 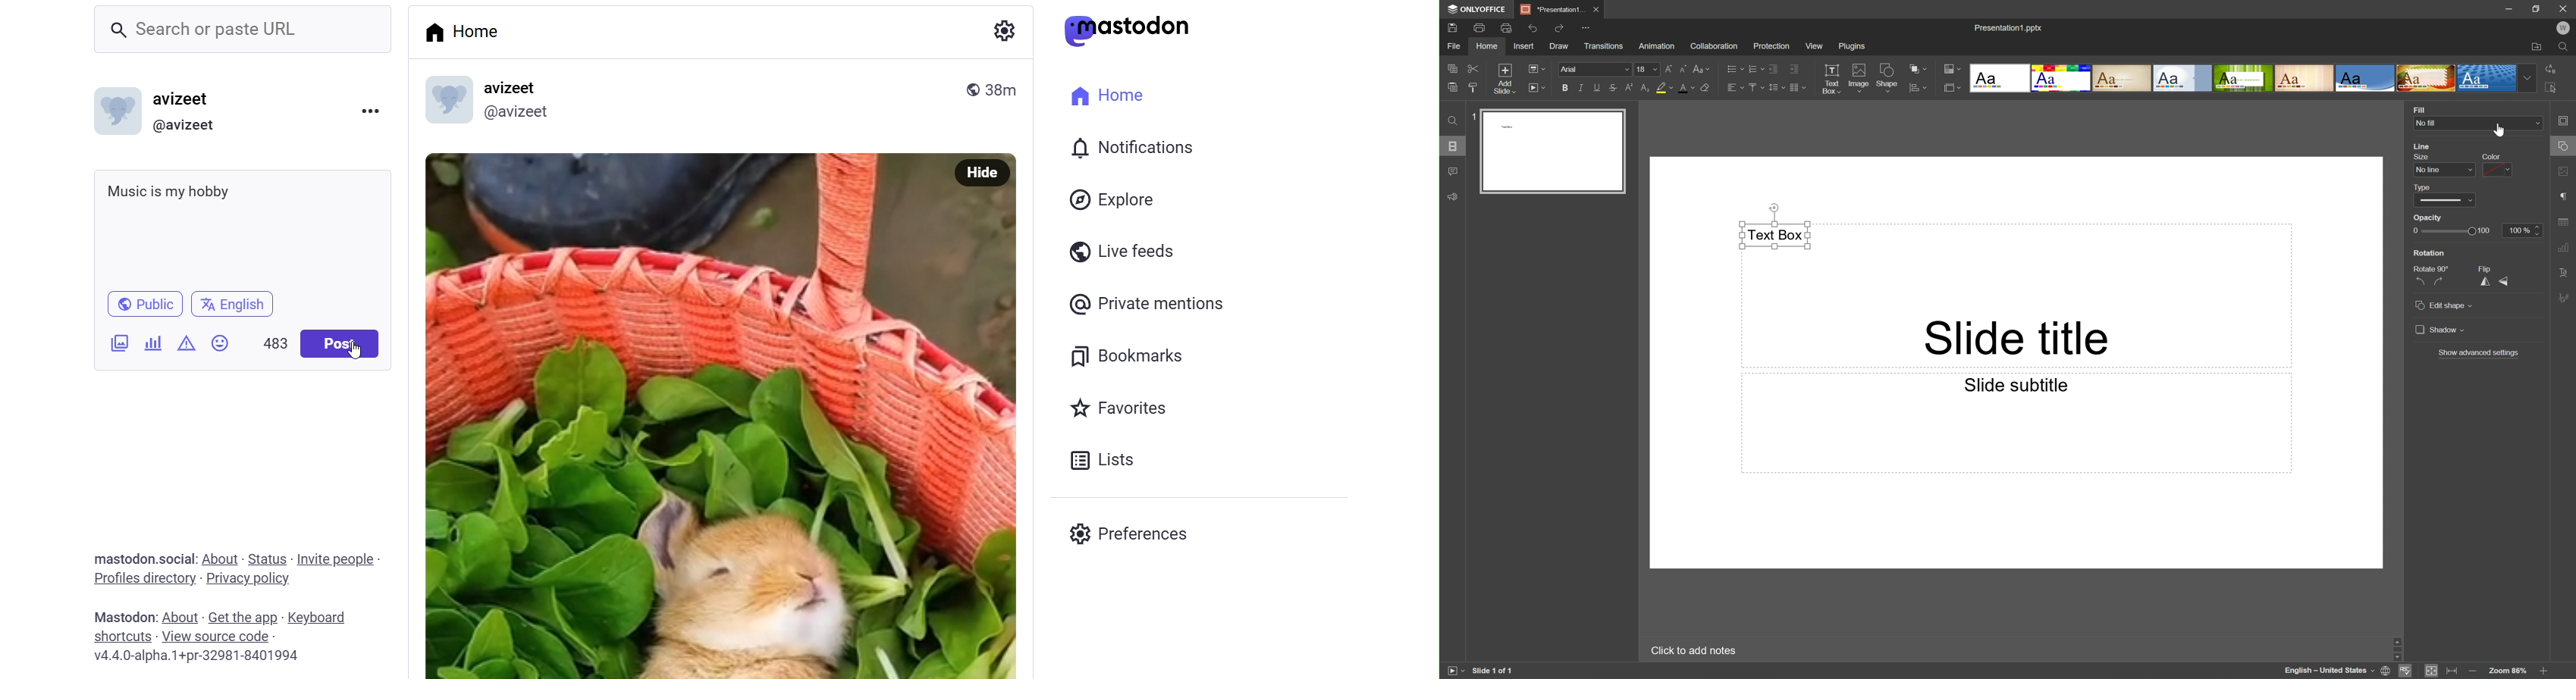 I want to click on Restore Down, so click(x=2538, y=7).